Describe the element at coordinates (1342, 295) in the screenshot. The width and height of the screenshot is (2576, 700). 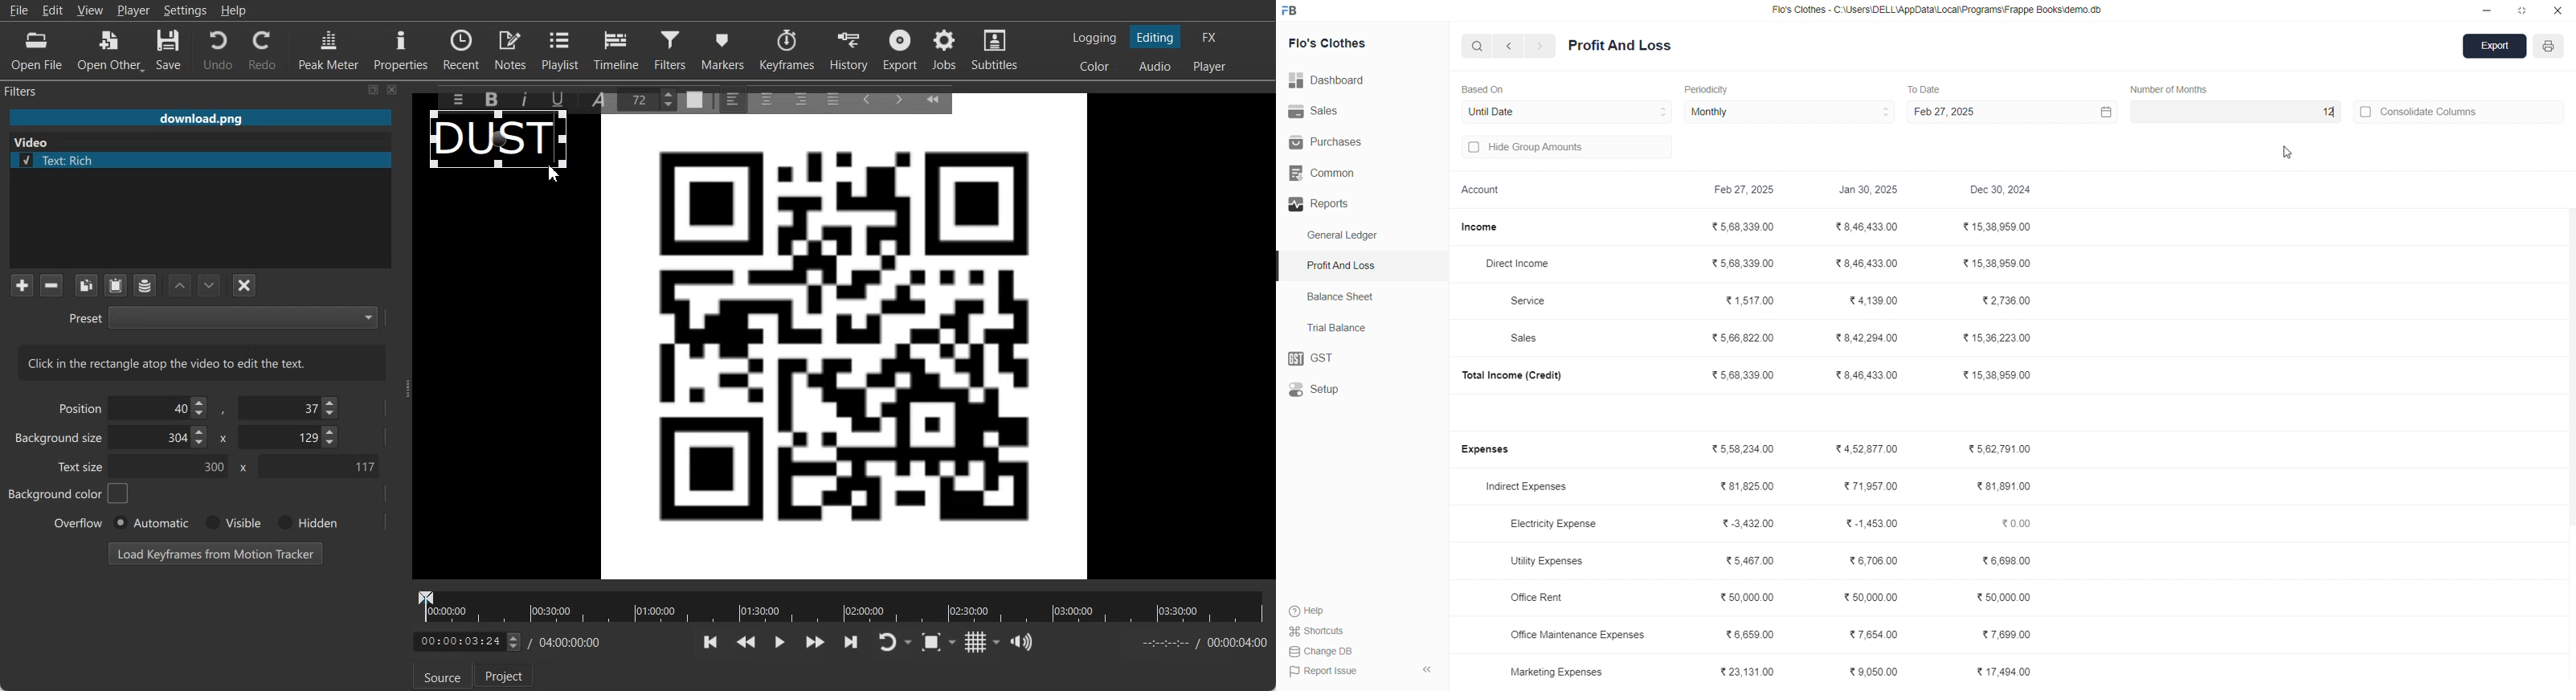
I see `Balance Sheet` at that location.